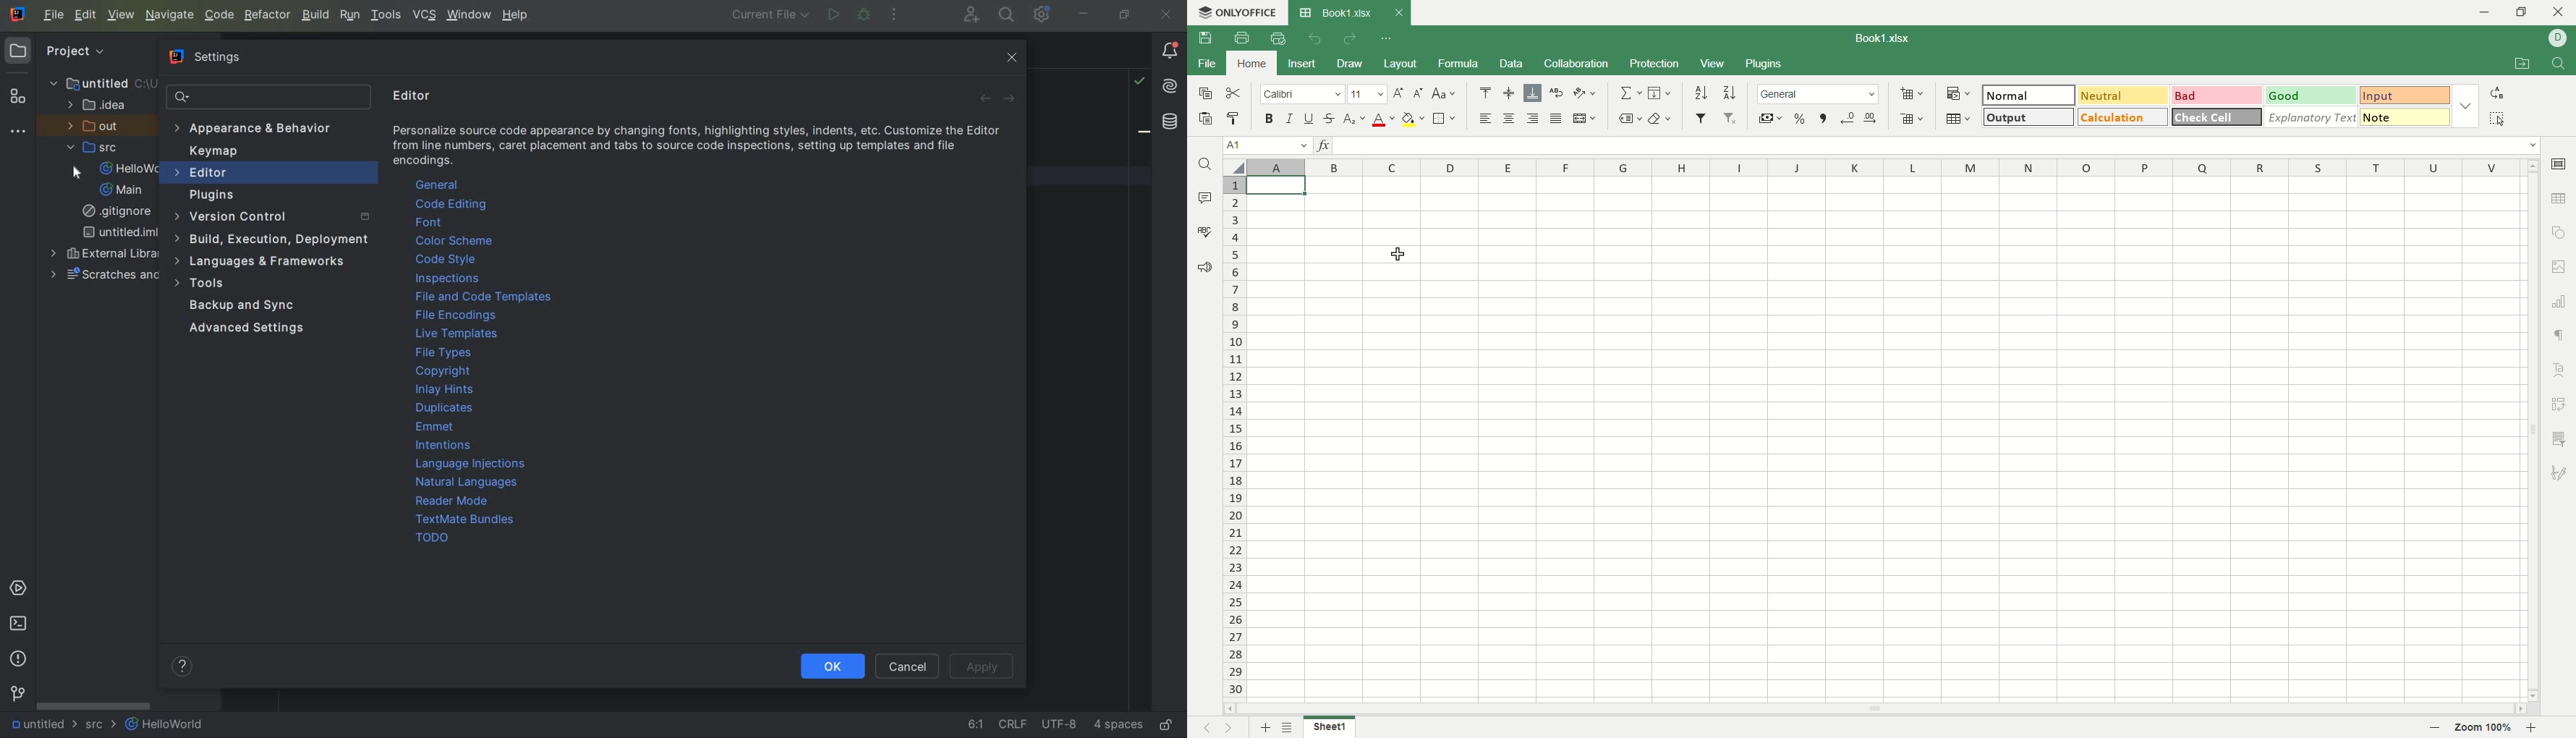  Describe the element at coordinates (1253, 63) in the screenshot. I see `home` at that location.